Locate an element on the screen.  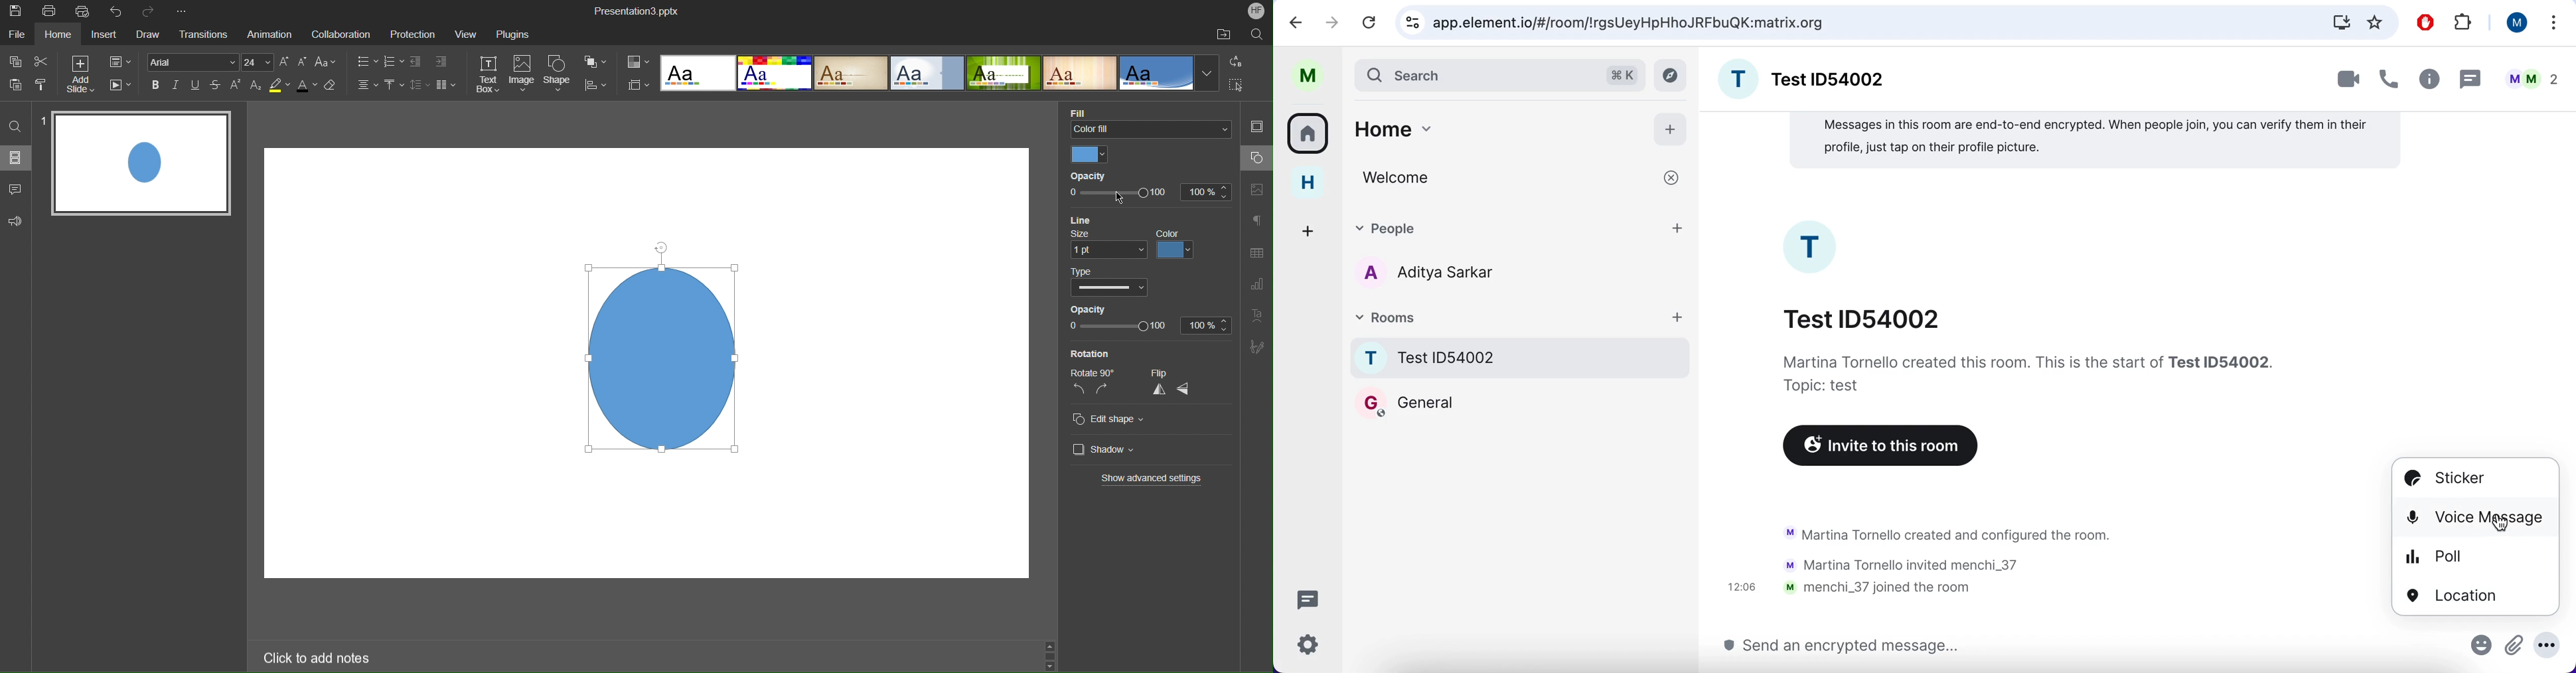
home is located at coordinates (1493, 128).